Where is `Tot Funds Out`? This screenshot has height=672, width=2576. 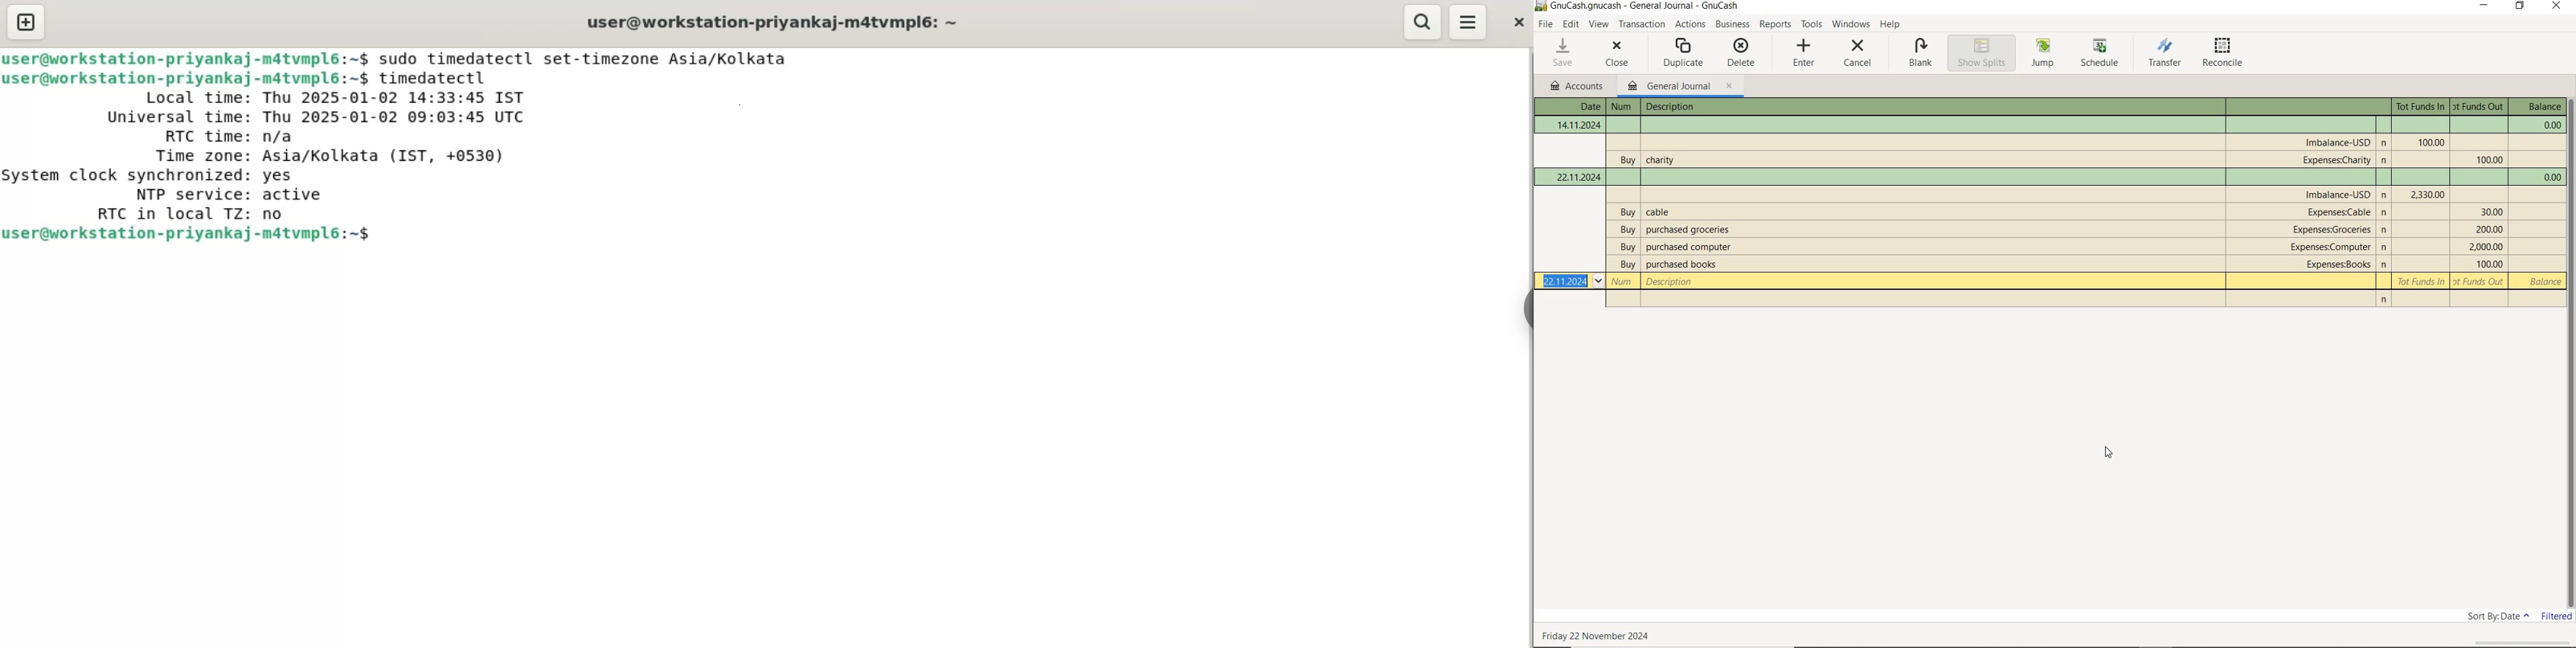 Tot Funds Out is located at coordinates (2485, 246).